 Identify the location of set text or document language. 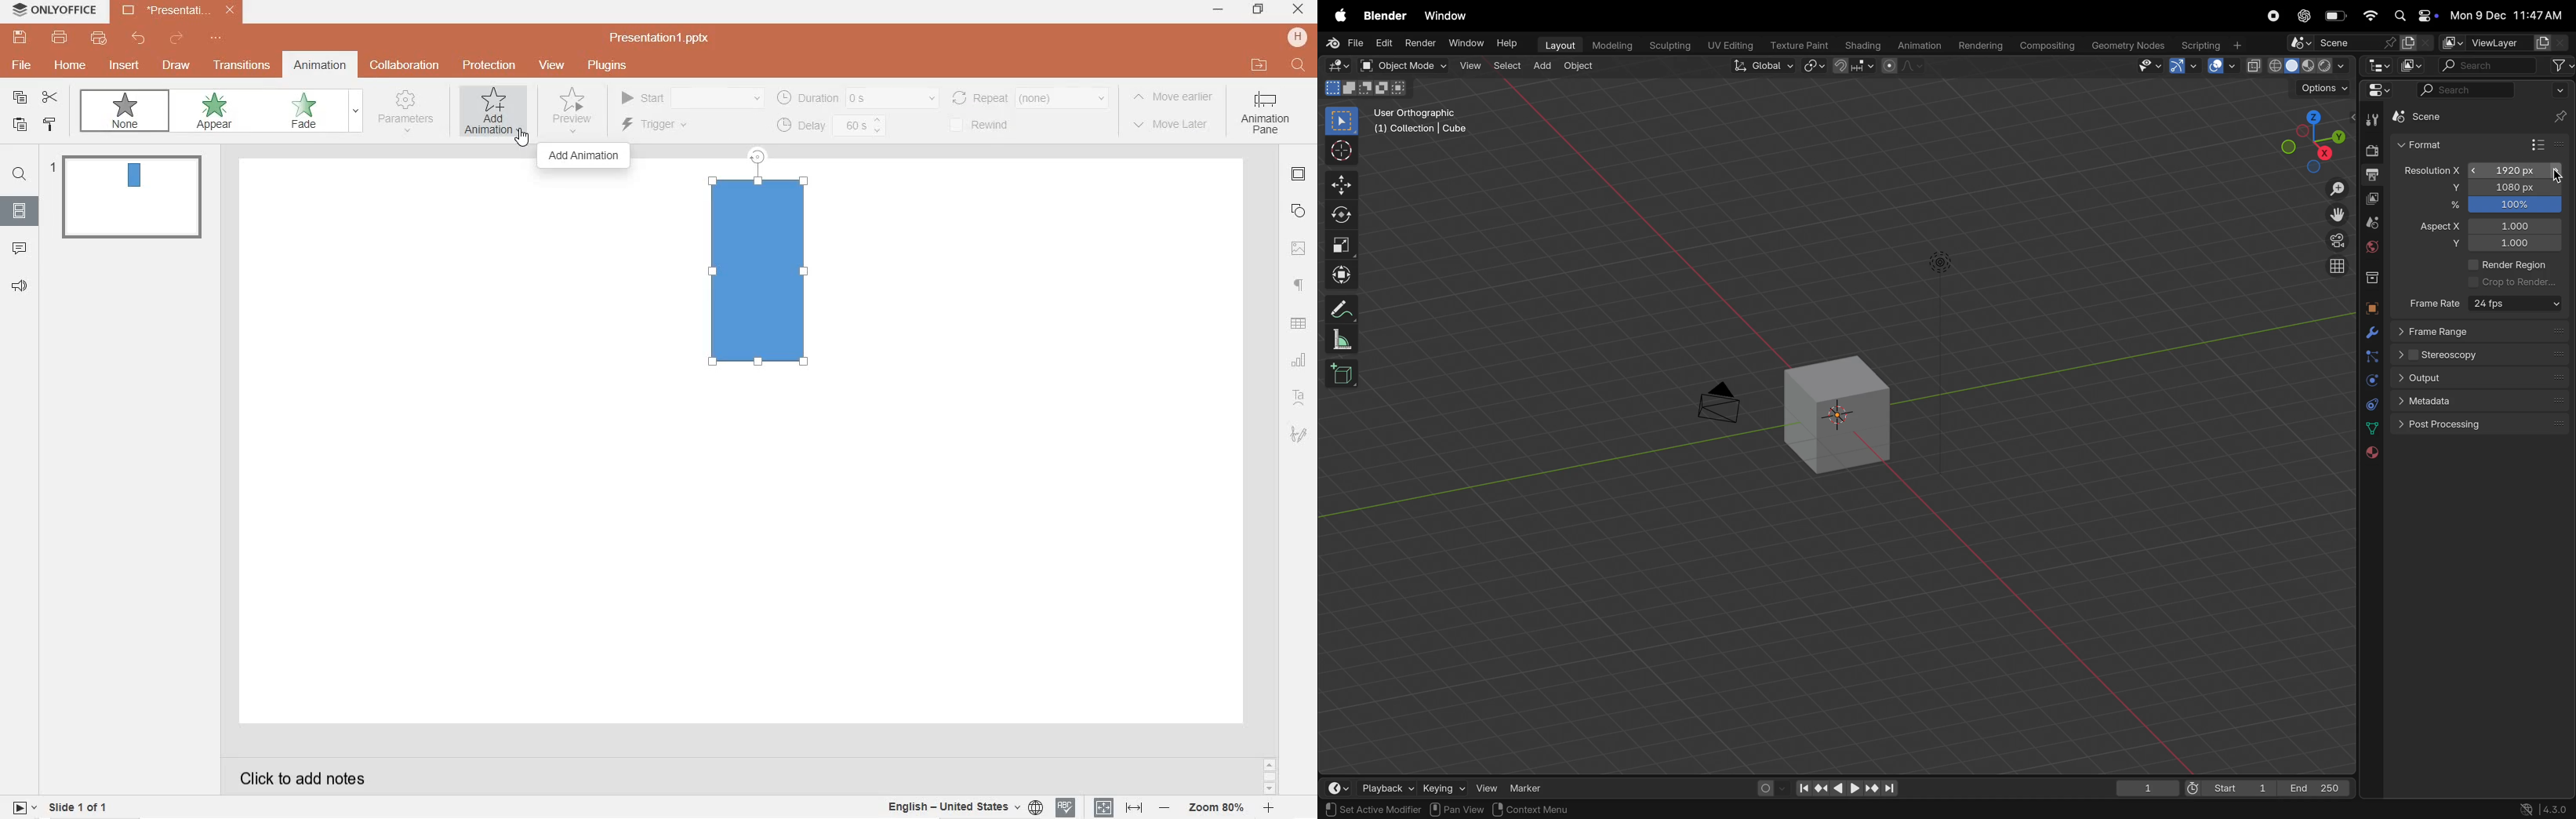
(1116, 807).